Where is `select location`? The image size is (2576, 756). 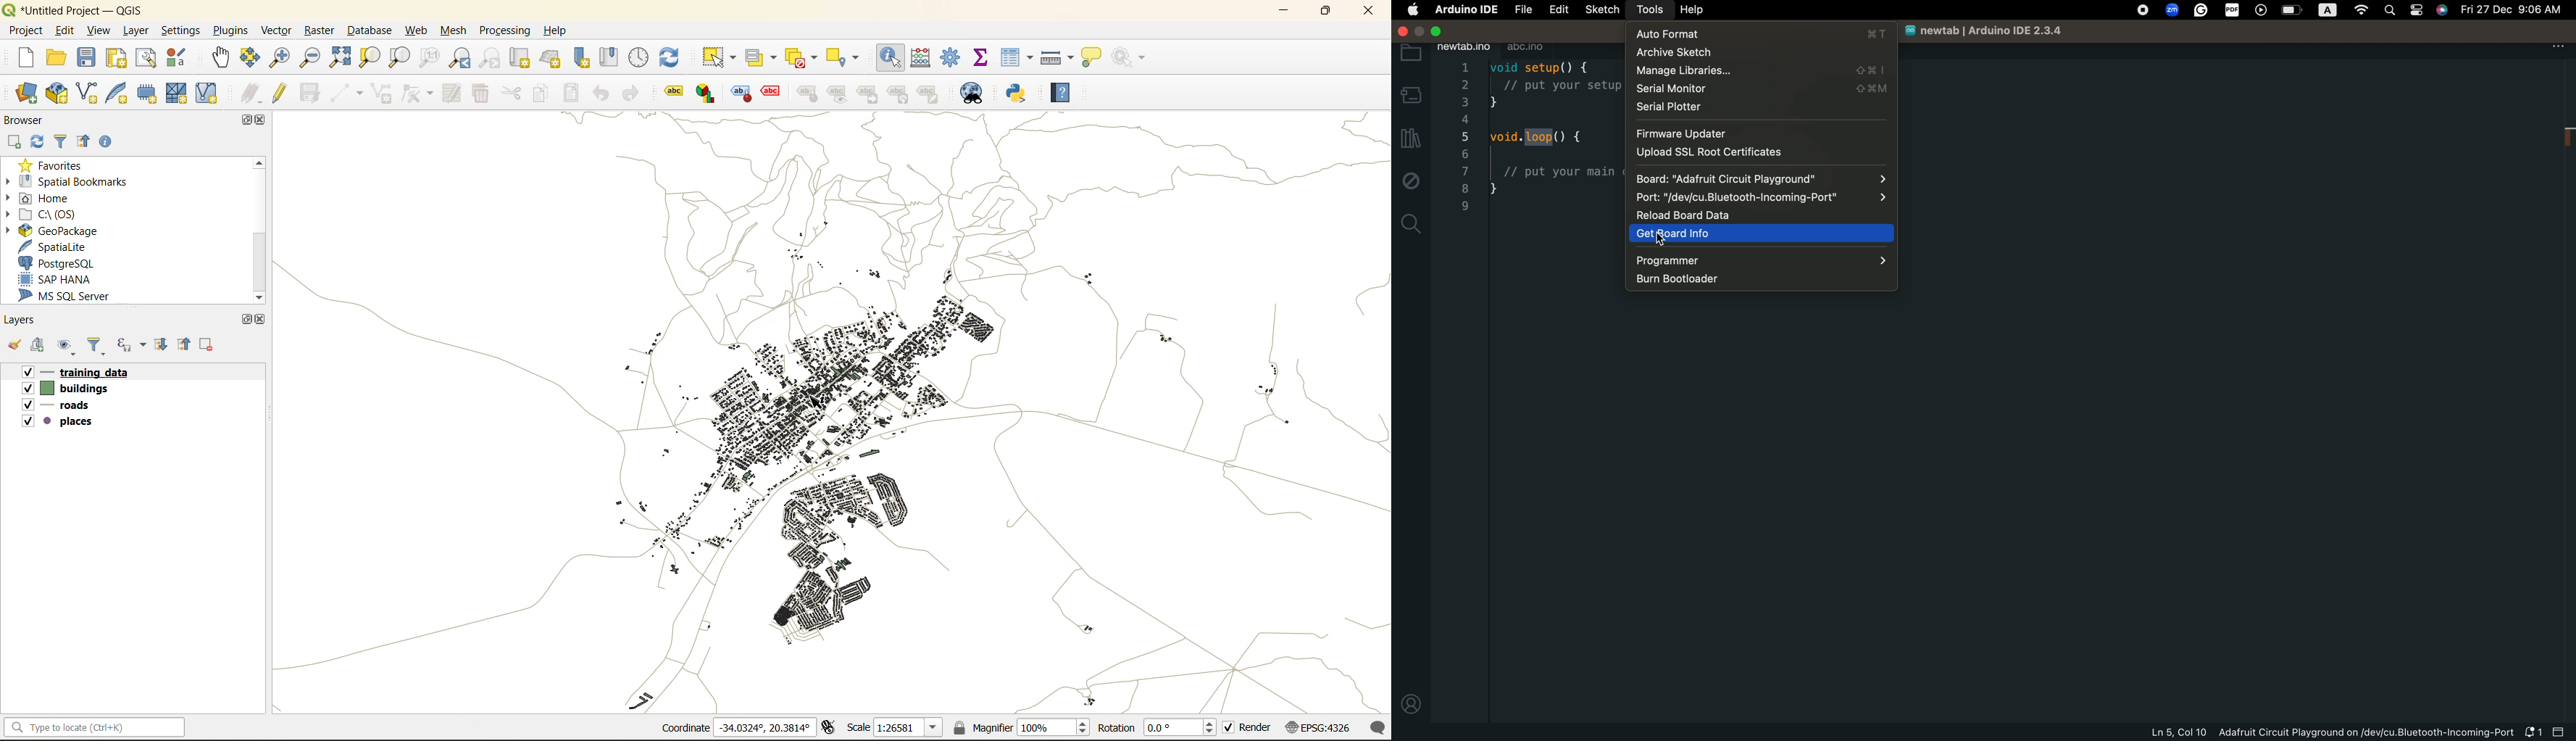 select location is located at coordinates (846, 58).